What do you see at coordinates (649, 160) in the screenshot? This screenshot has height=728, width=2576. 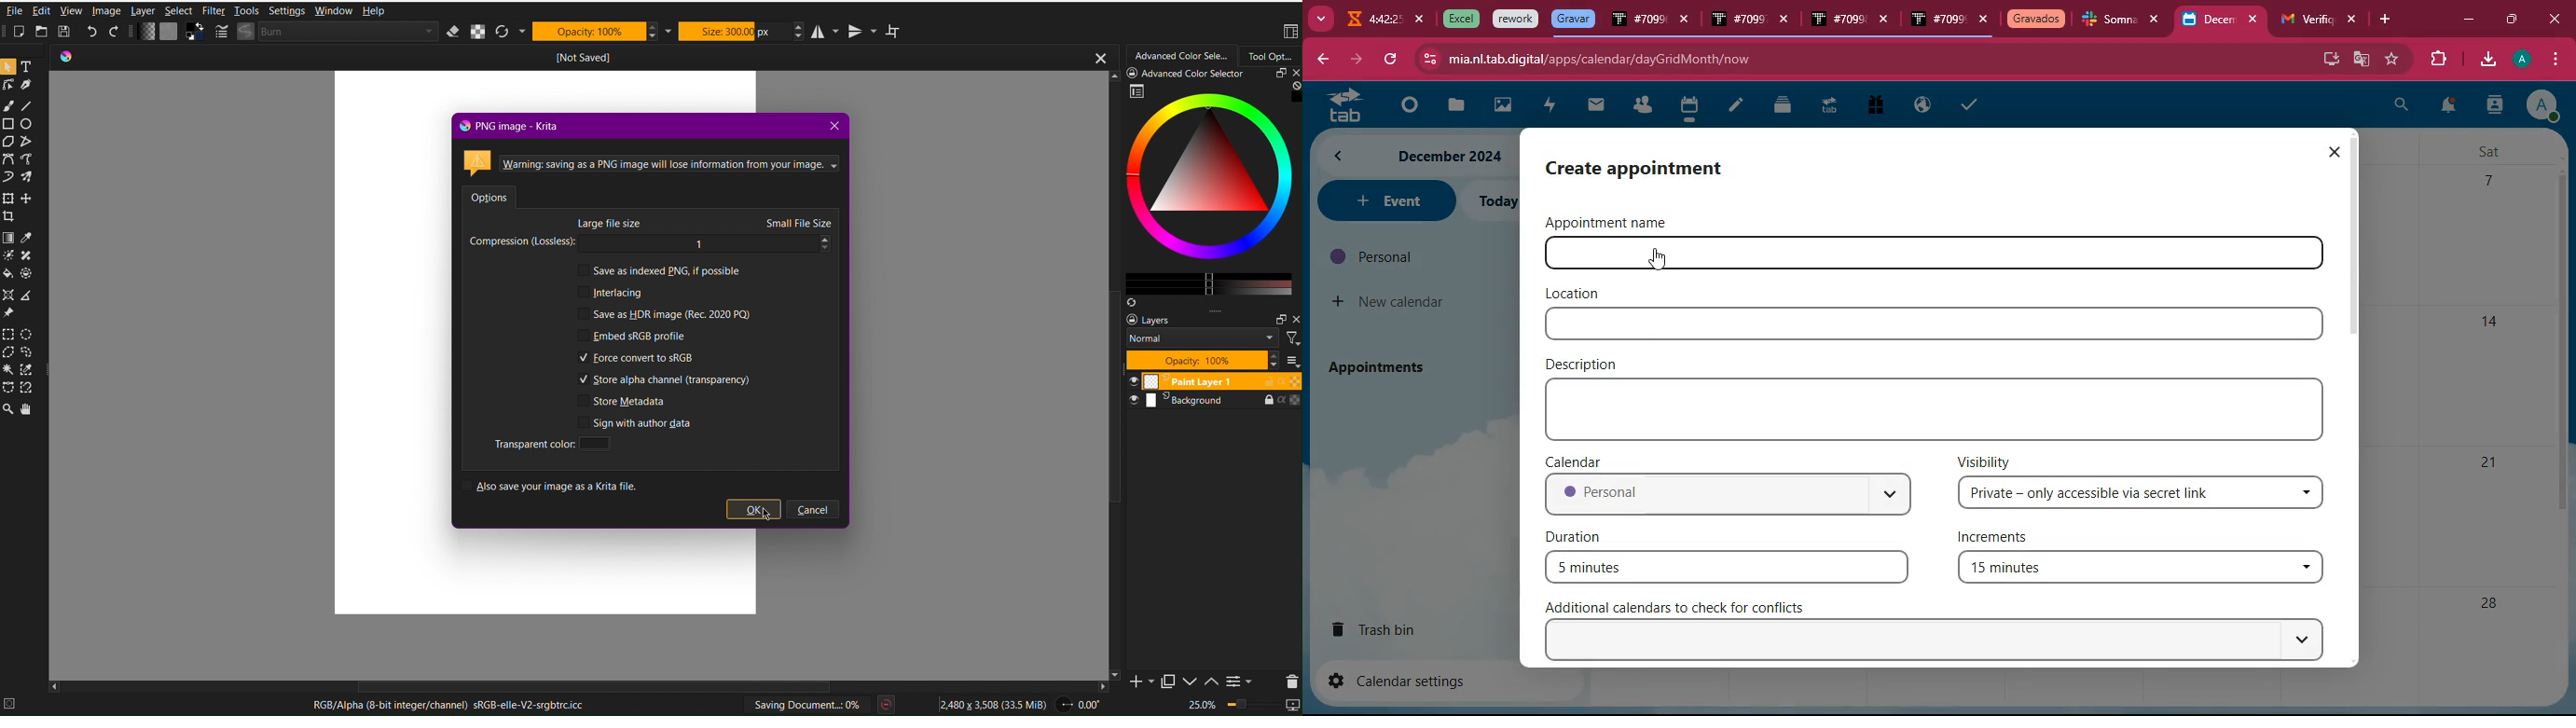 I see `Warning: saving as a PNG image will lose information from your image` at bounding box center [649, 160].